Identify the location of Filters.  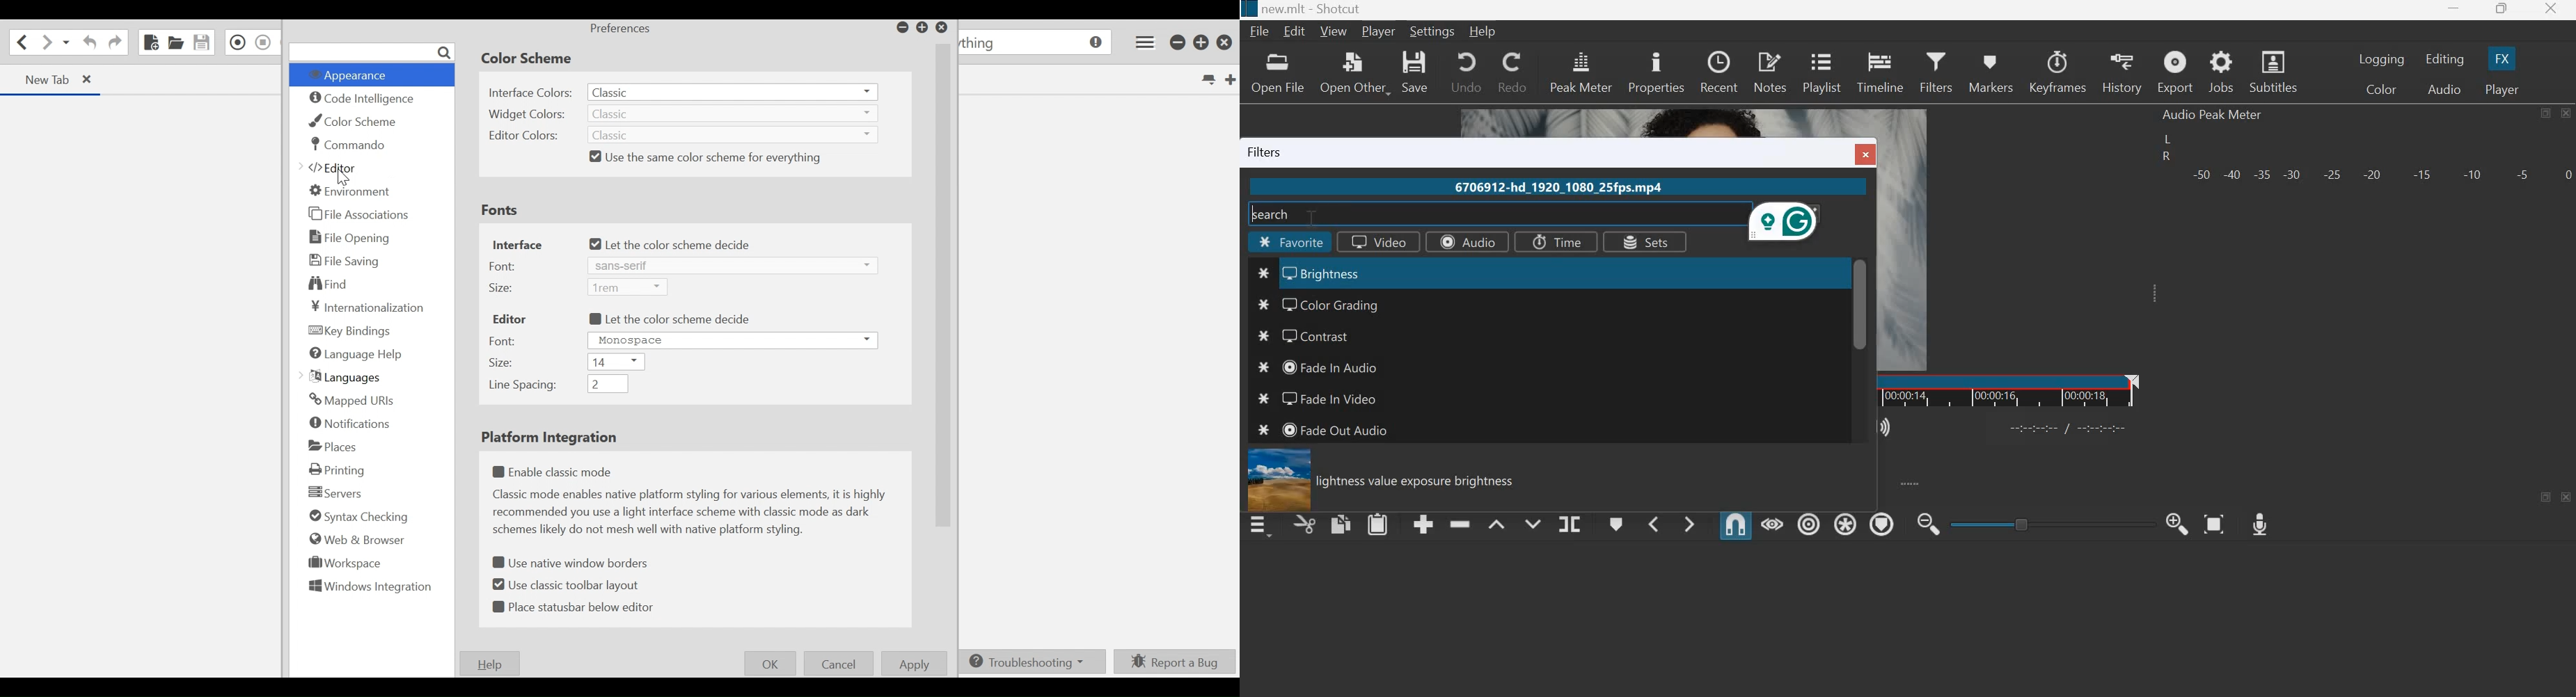
(1936, 70).